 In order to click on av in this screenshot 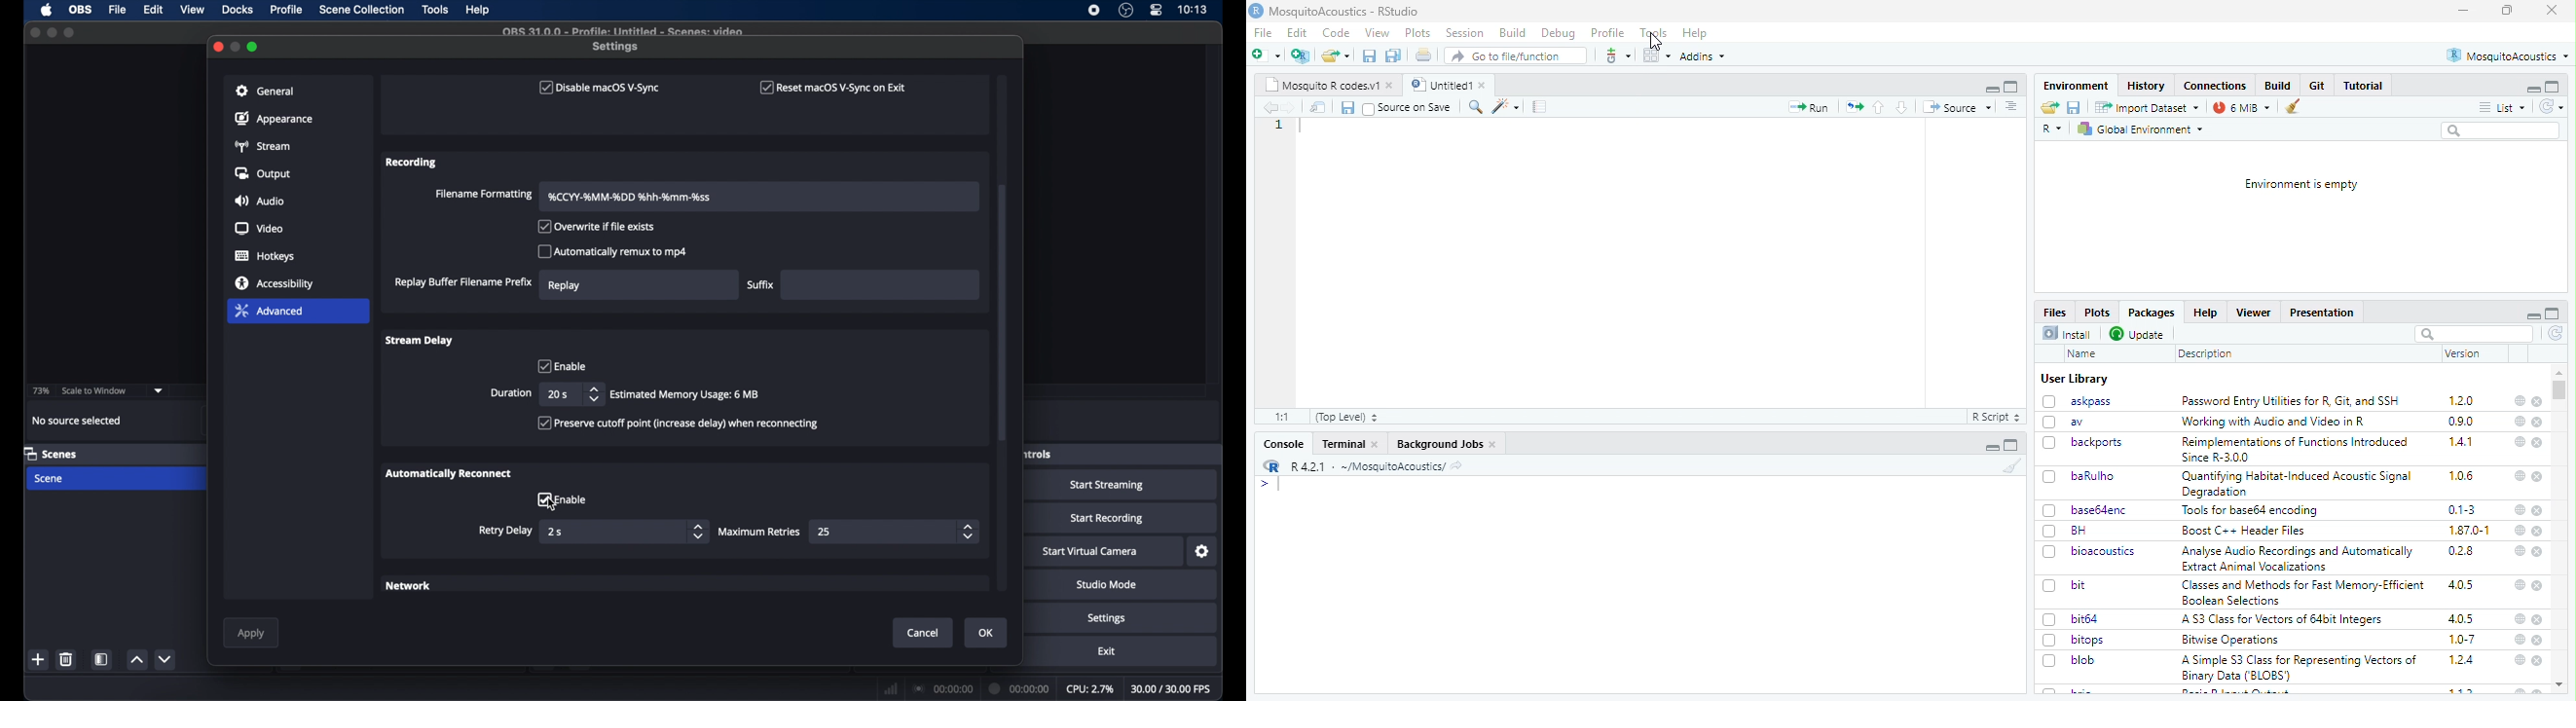, I will do `click(2078, 422)`.